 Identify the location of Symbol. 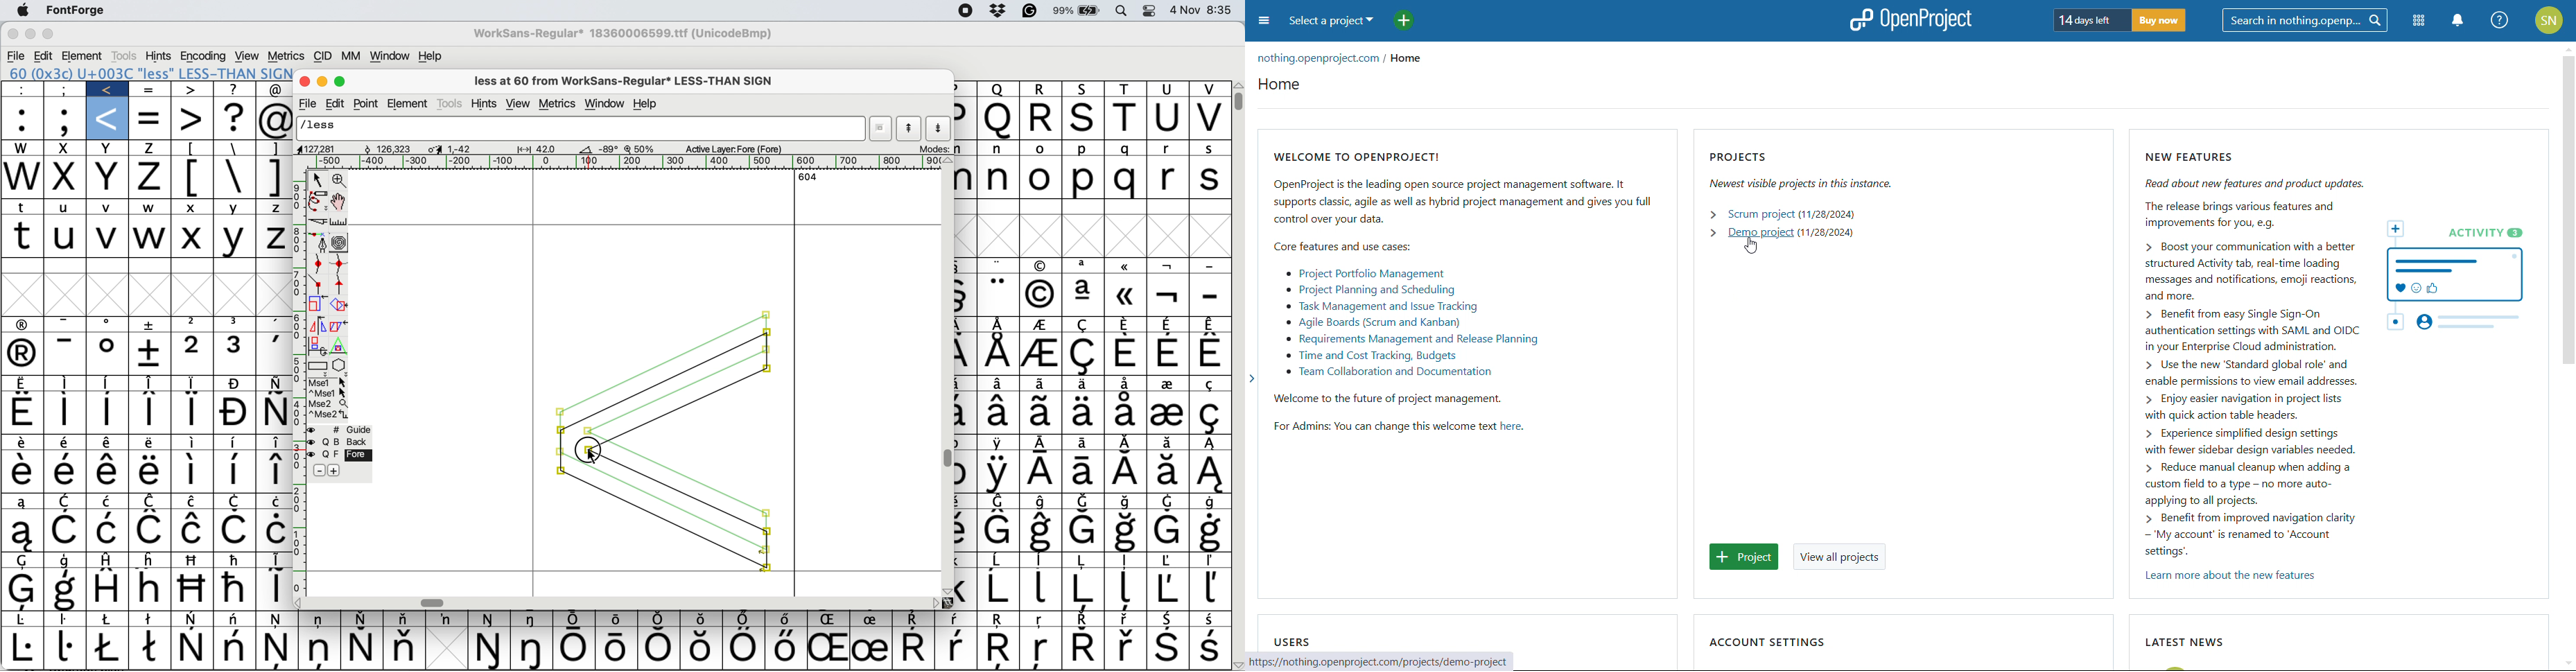
(23, 411).